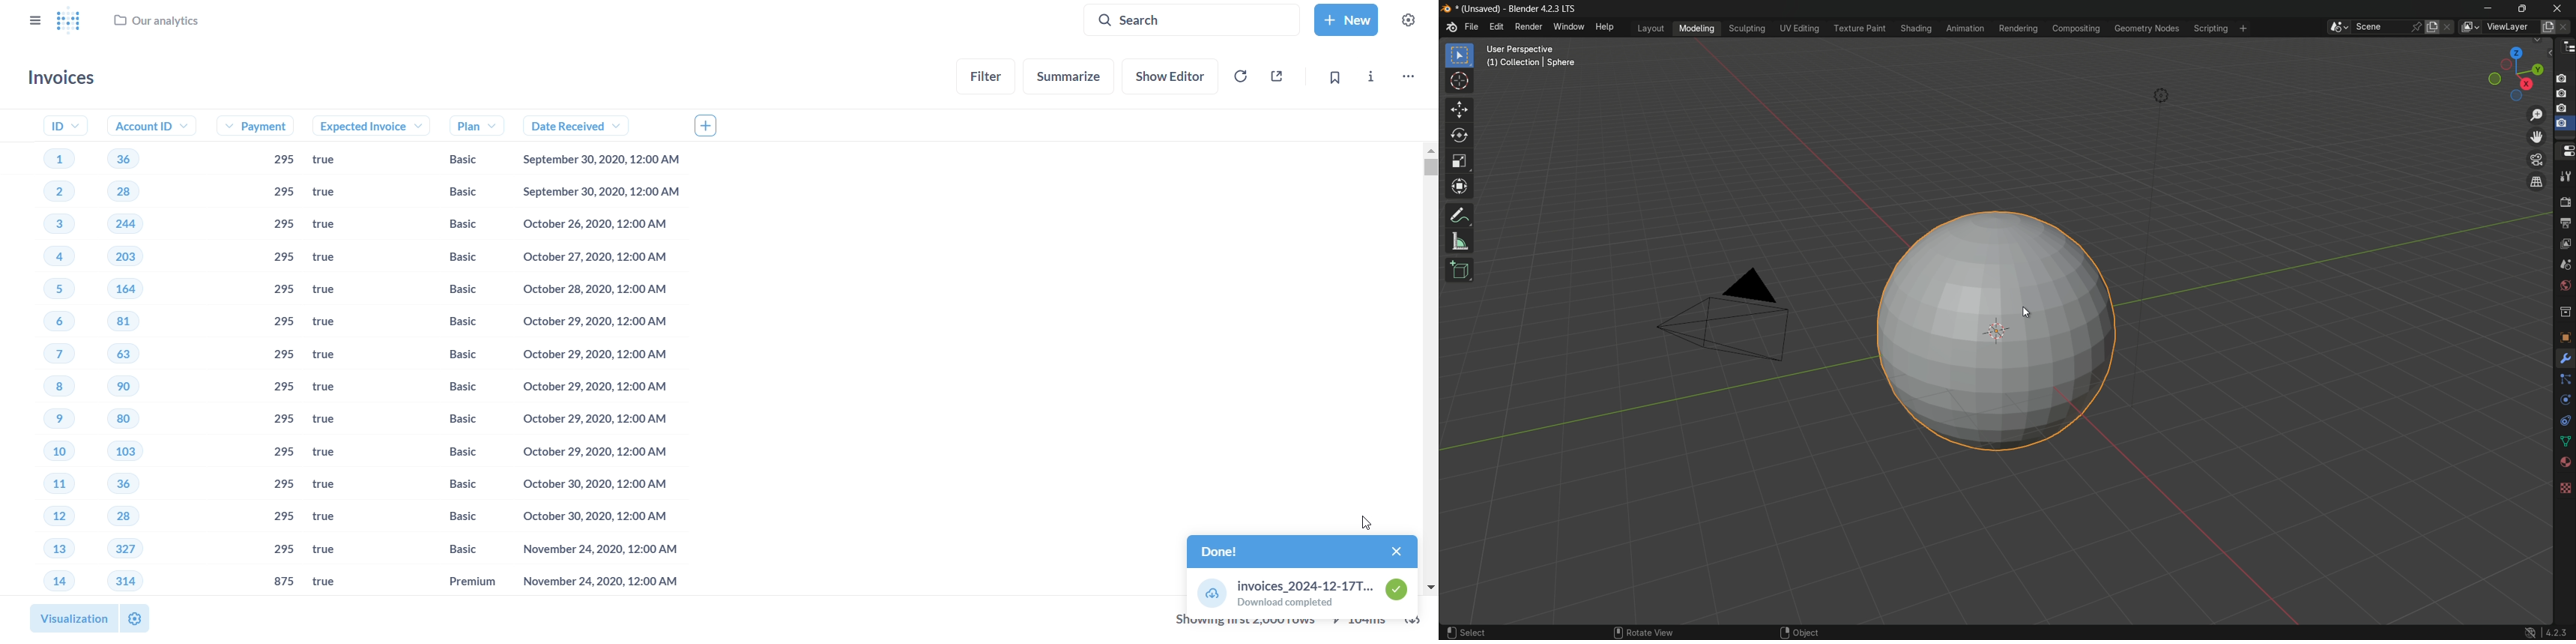 The width and height of the screenshot is (2576, 644). What do you see at coordinates (1458, 110) in the screenshot?
I see `move` at bounding box center [1458, 110].